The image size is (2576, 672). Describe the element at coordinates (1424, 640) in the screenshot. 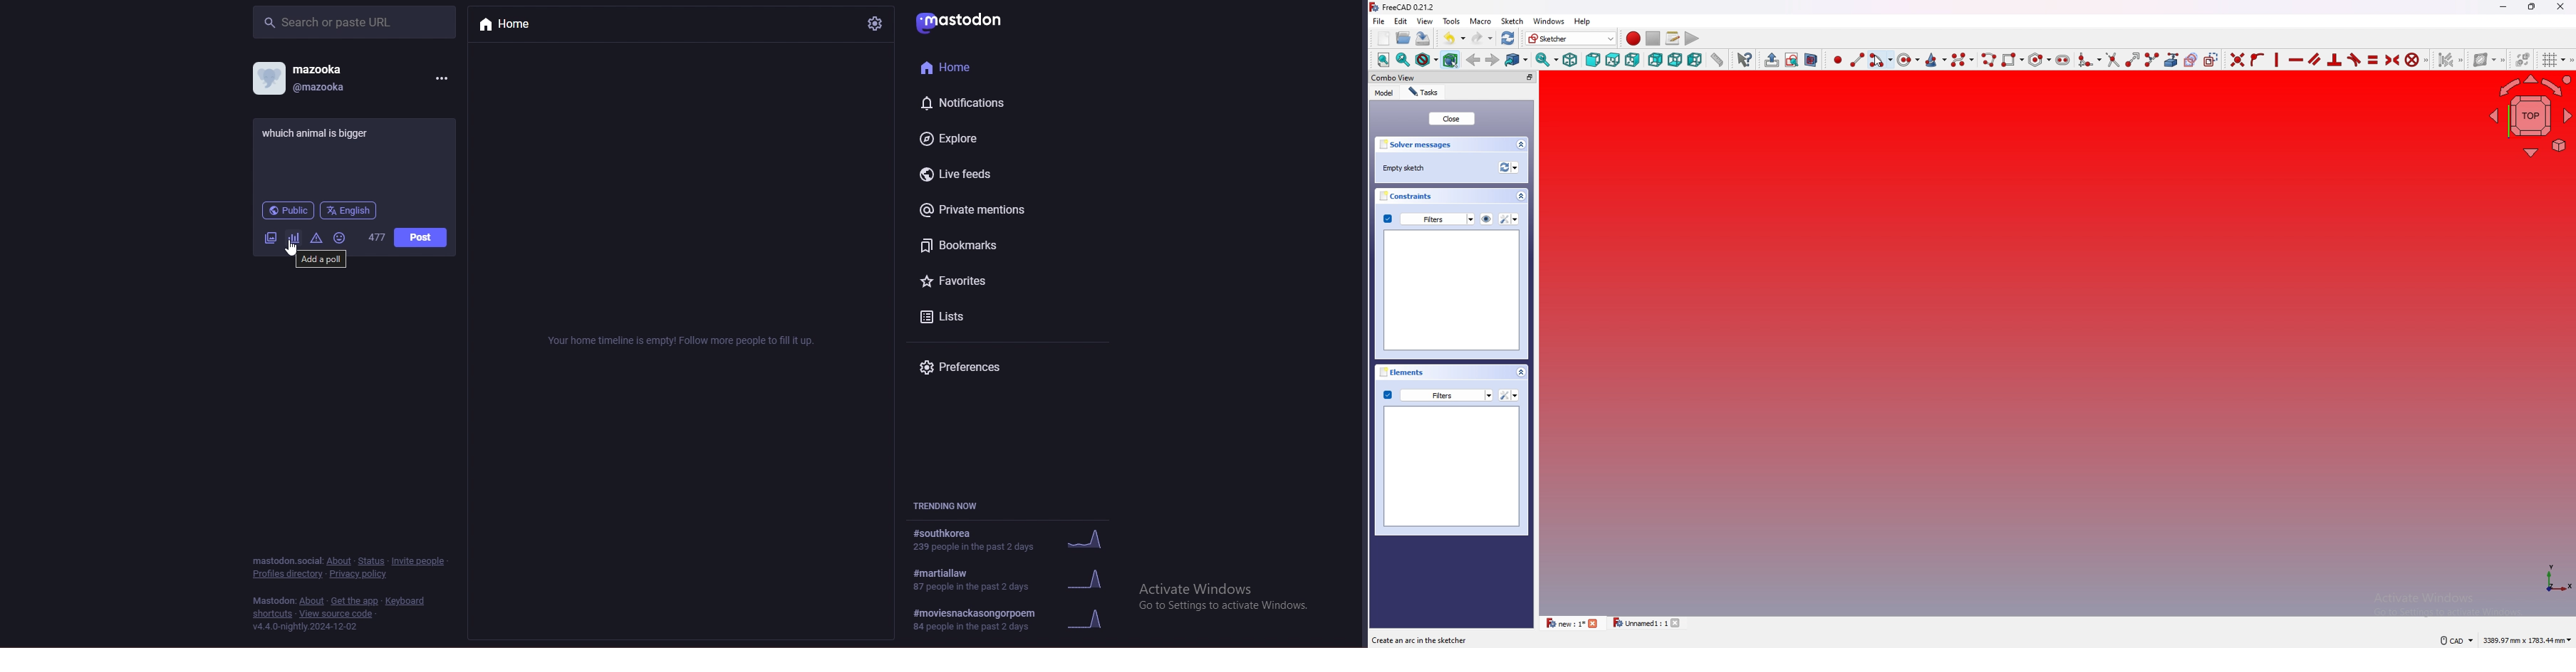

I see `Create an arc in the sketcher` at that location.